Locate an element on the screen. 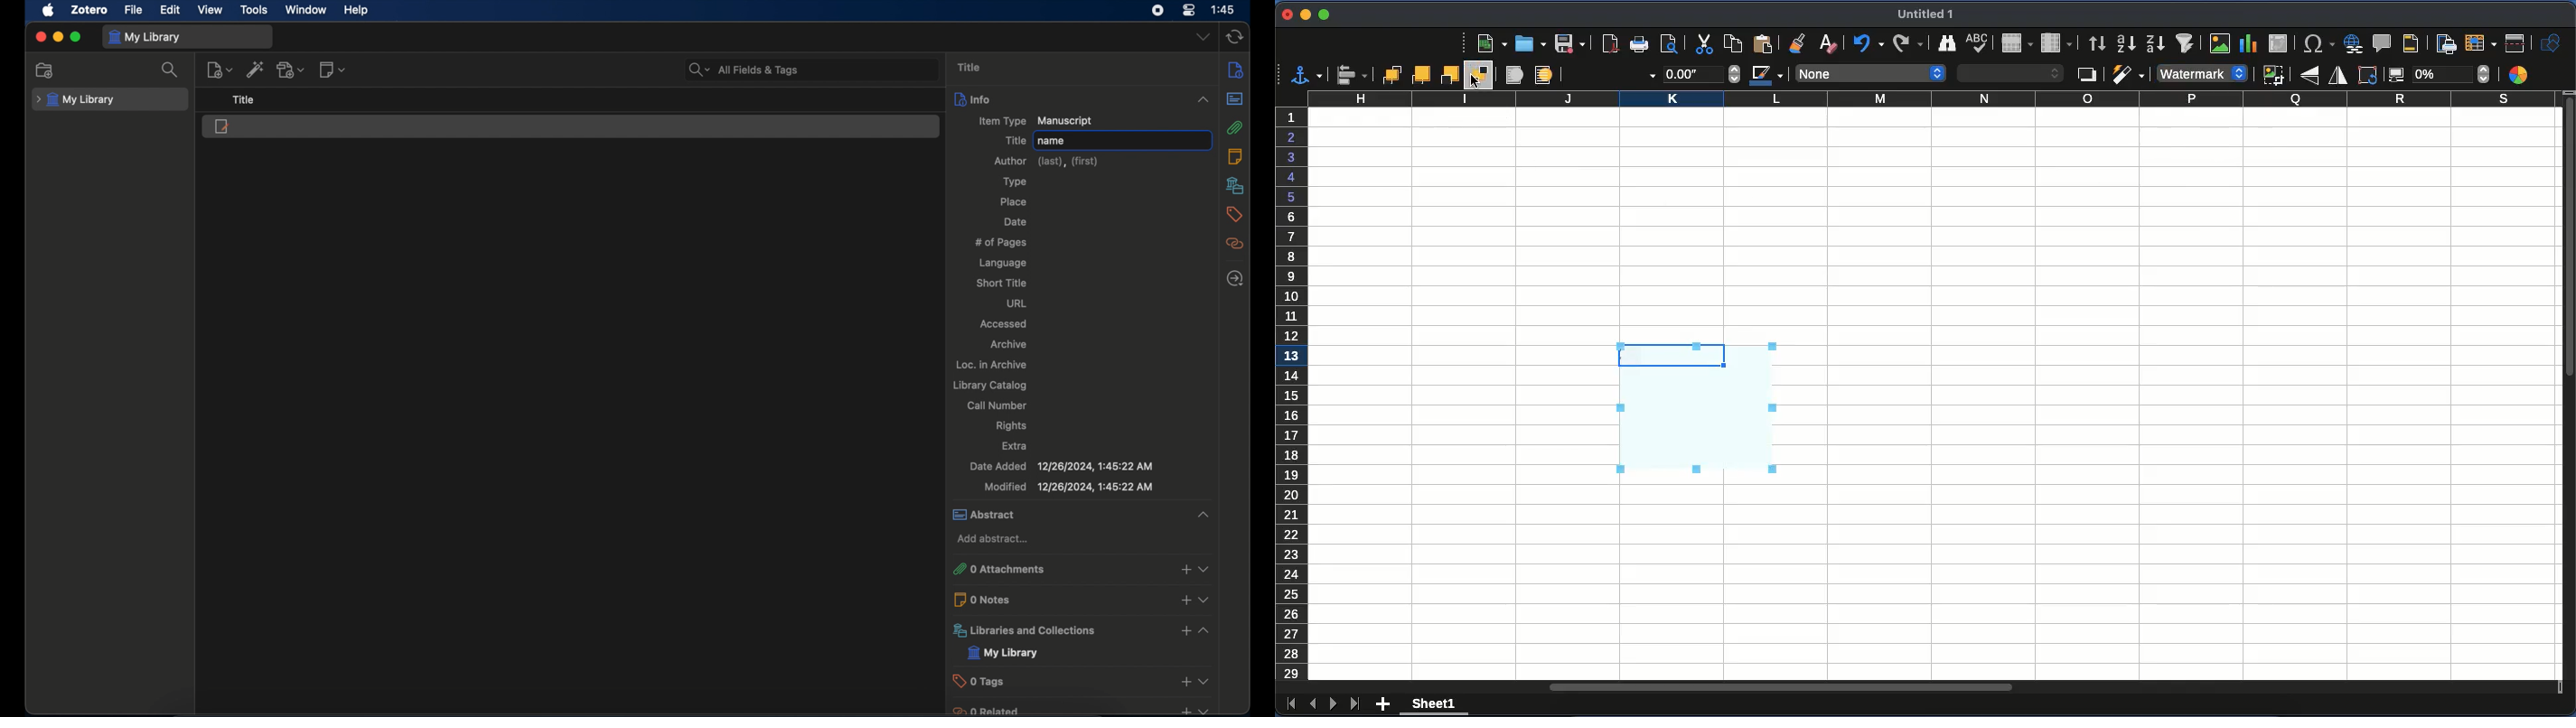 This screenshot has width=2576, height=728. new item is located at coordinates (219, 70).